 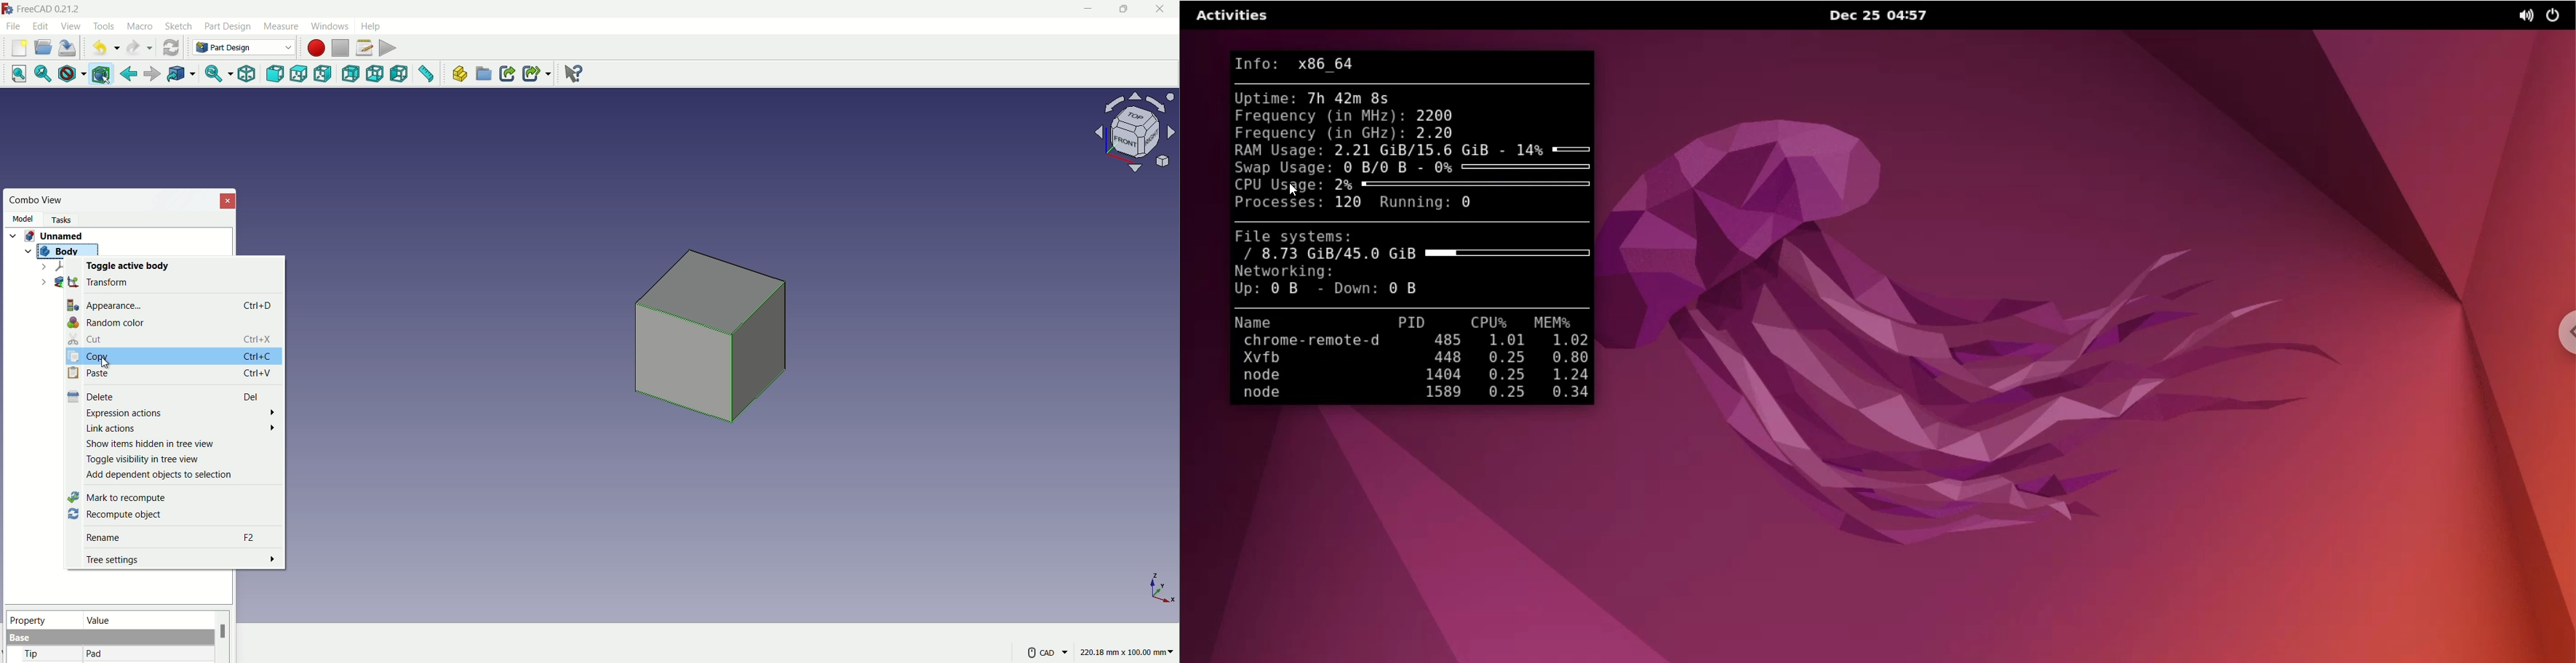 What do you see at coordinates (165, 395) in the screenshot?
I see `Delete Del` at bounding box center [165, 395].